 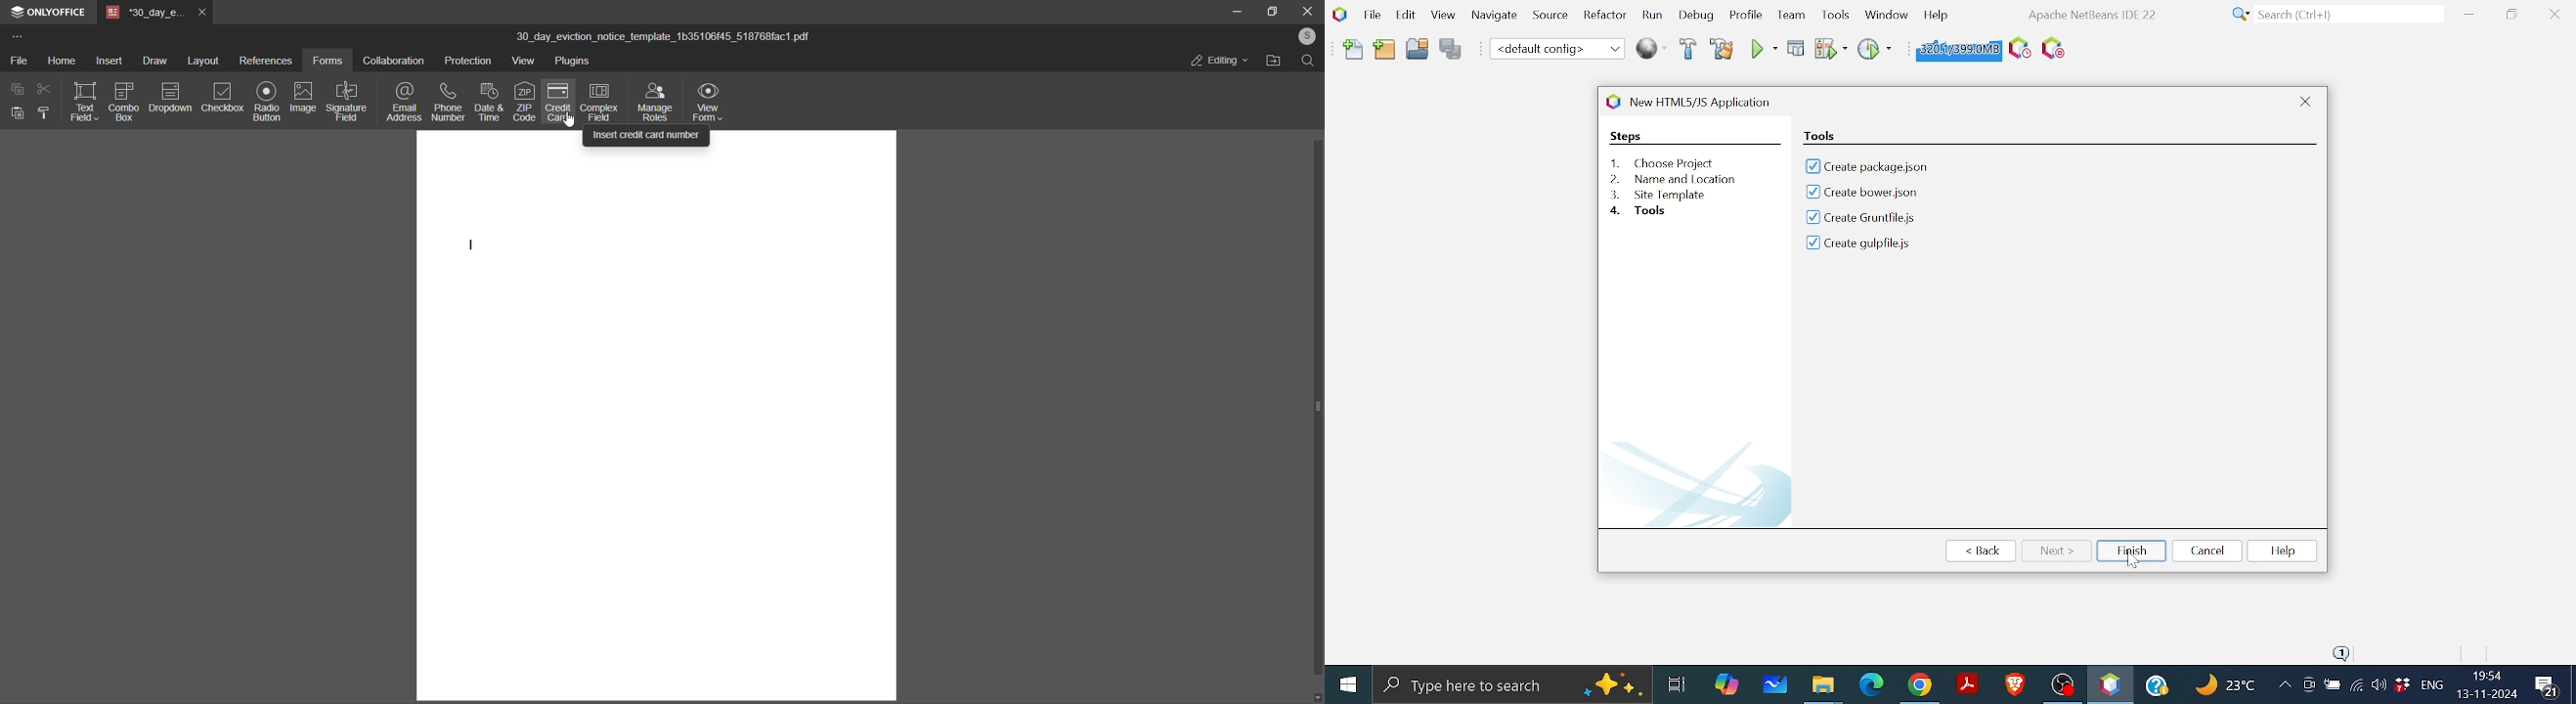 What do you see at coordinates (567, 123) in the screenshot?
I see `Cursor` at bounding box center [567, 123].